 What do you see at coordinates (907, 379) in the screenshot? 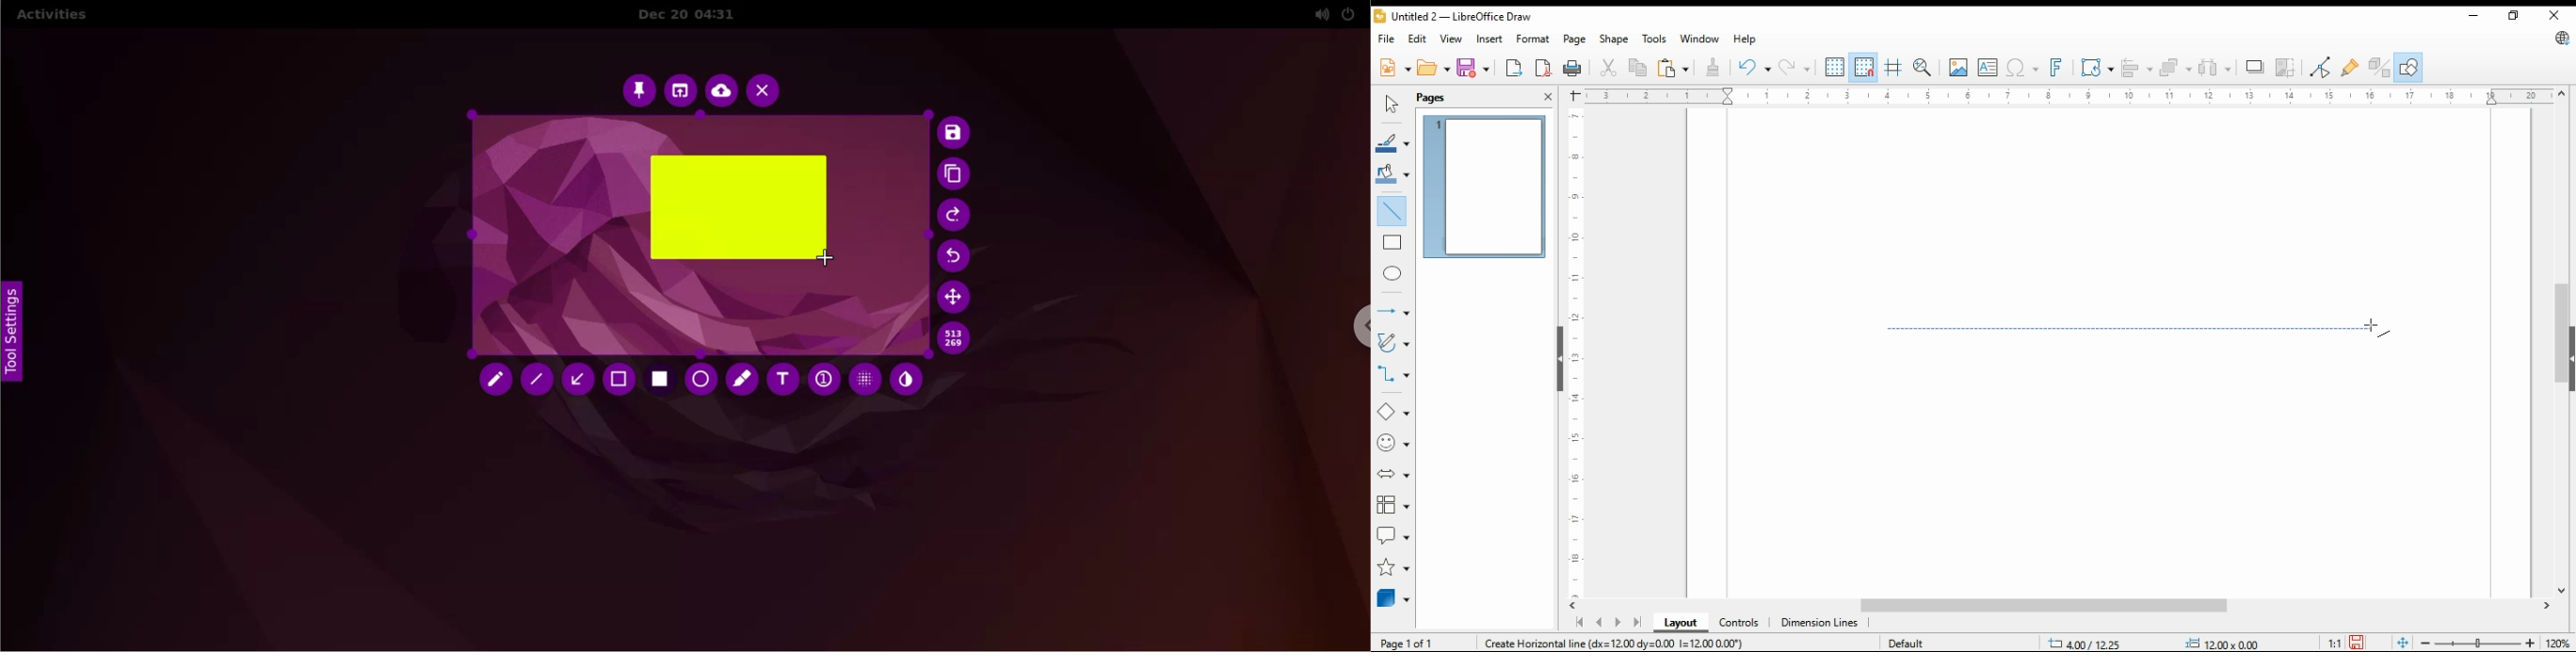
I see `inverter tool` at bounding box center [907, 379].